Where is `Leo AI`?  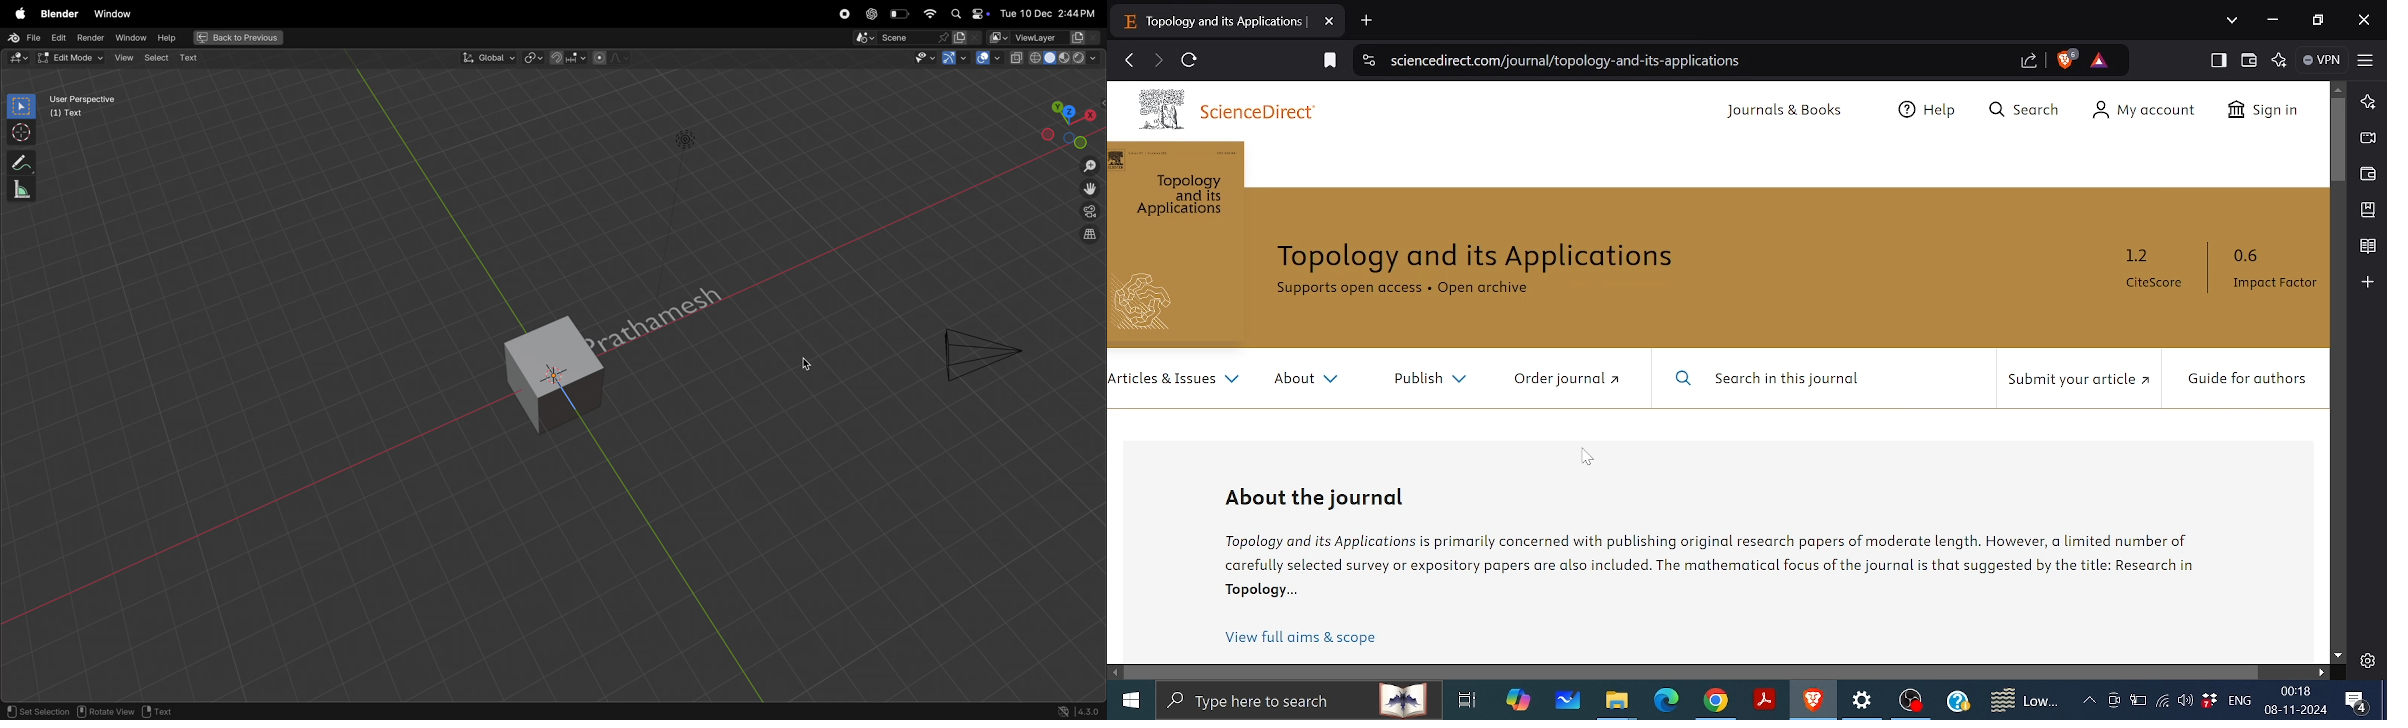 Leo AI is located at coordinates (2279, 60).